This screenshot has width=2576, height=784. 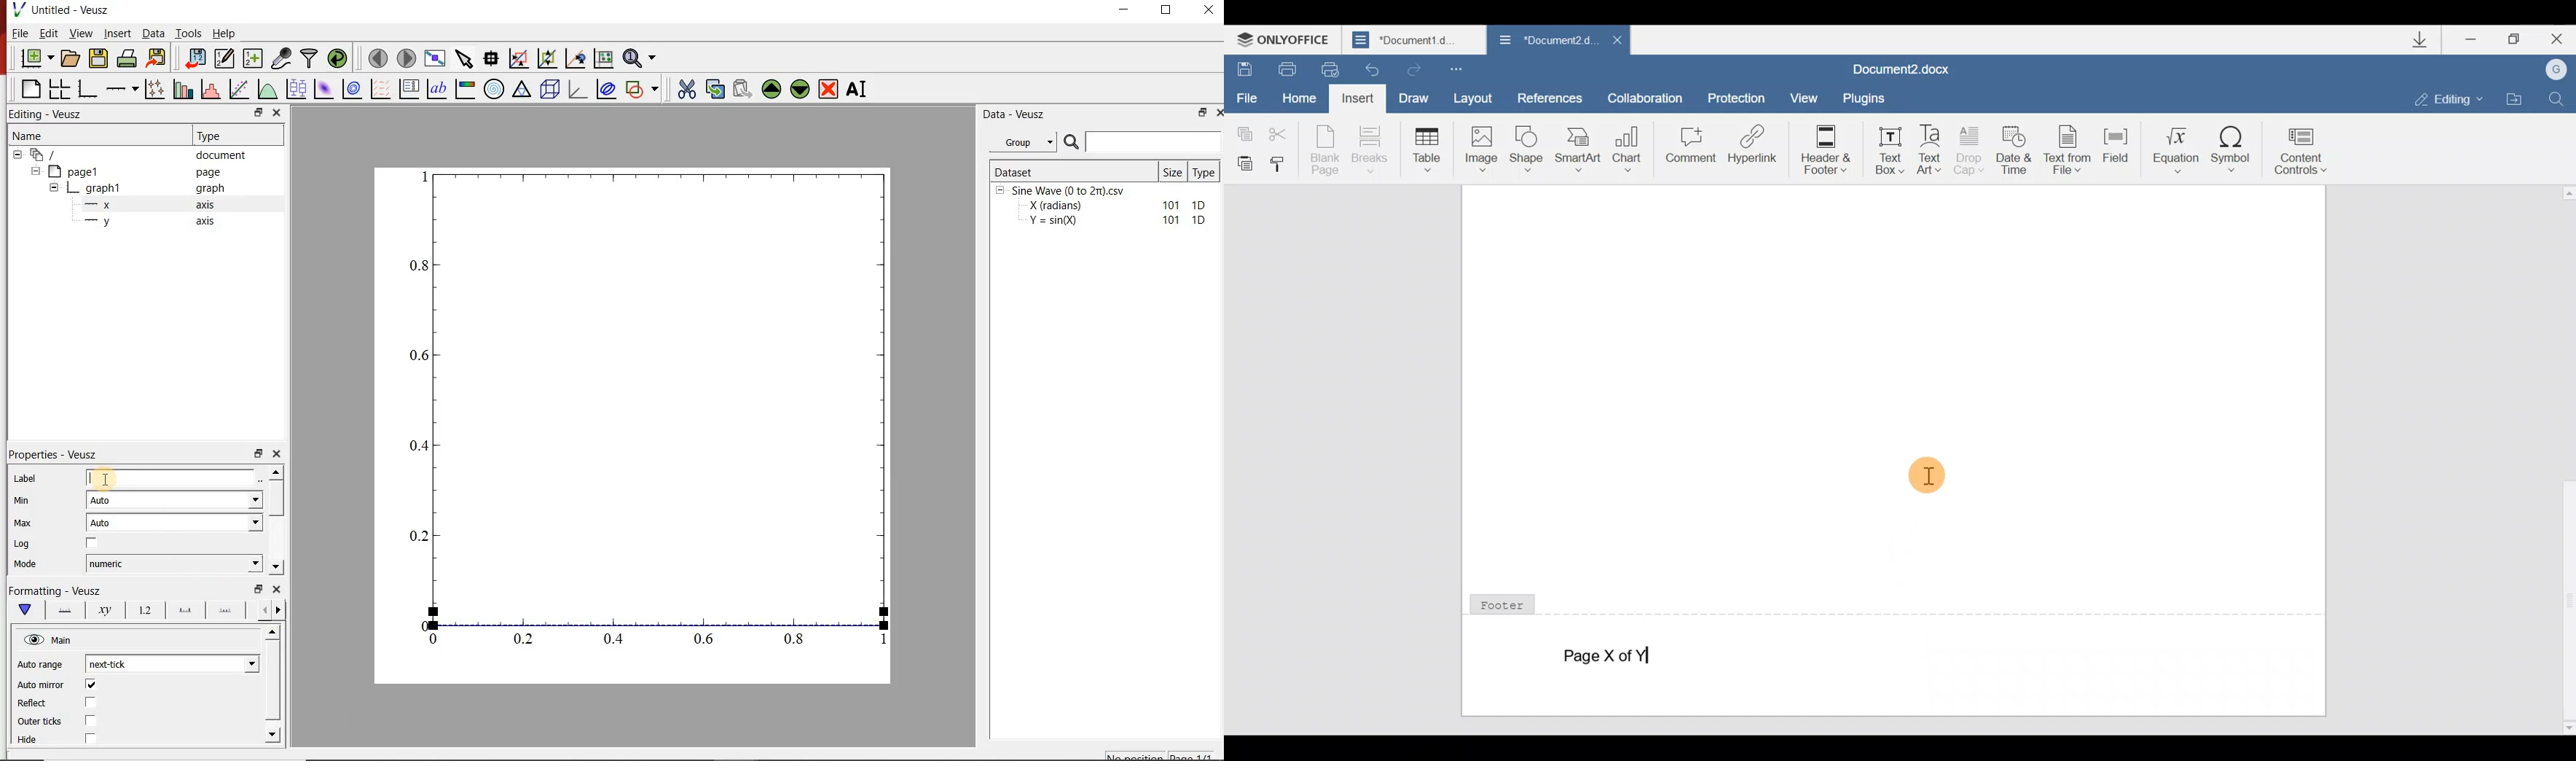 I want to click on Close, so click(x=2556, y=39).